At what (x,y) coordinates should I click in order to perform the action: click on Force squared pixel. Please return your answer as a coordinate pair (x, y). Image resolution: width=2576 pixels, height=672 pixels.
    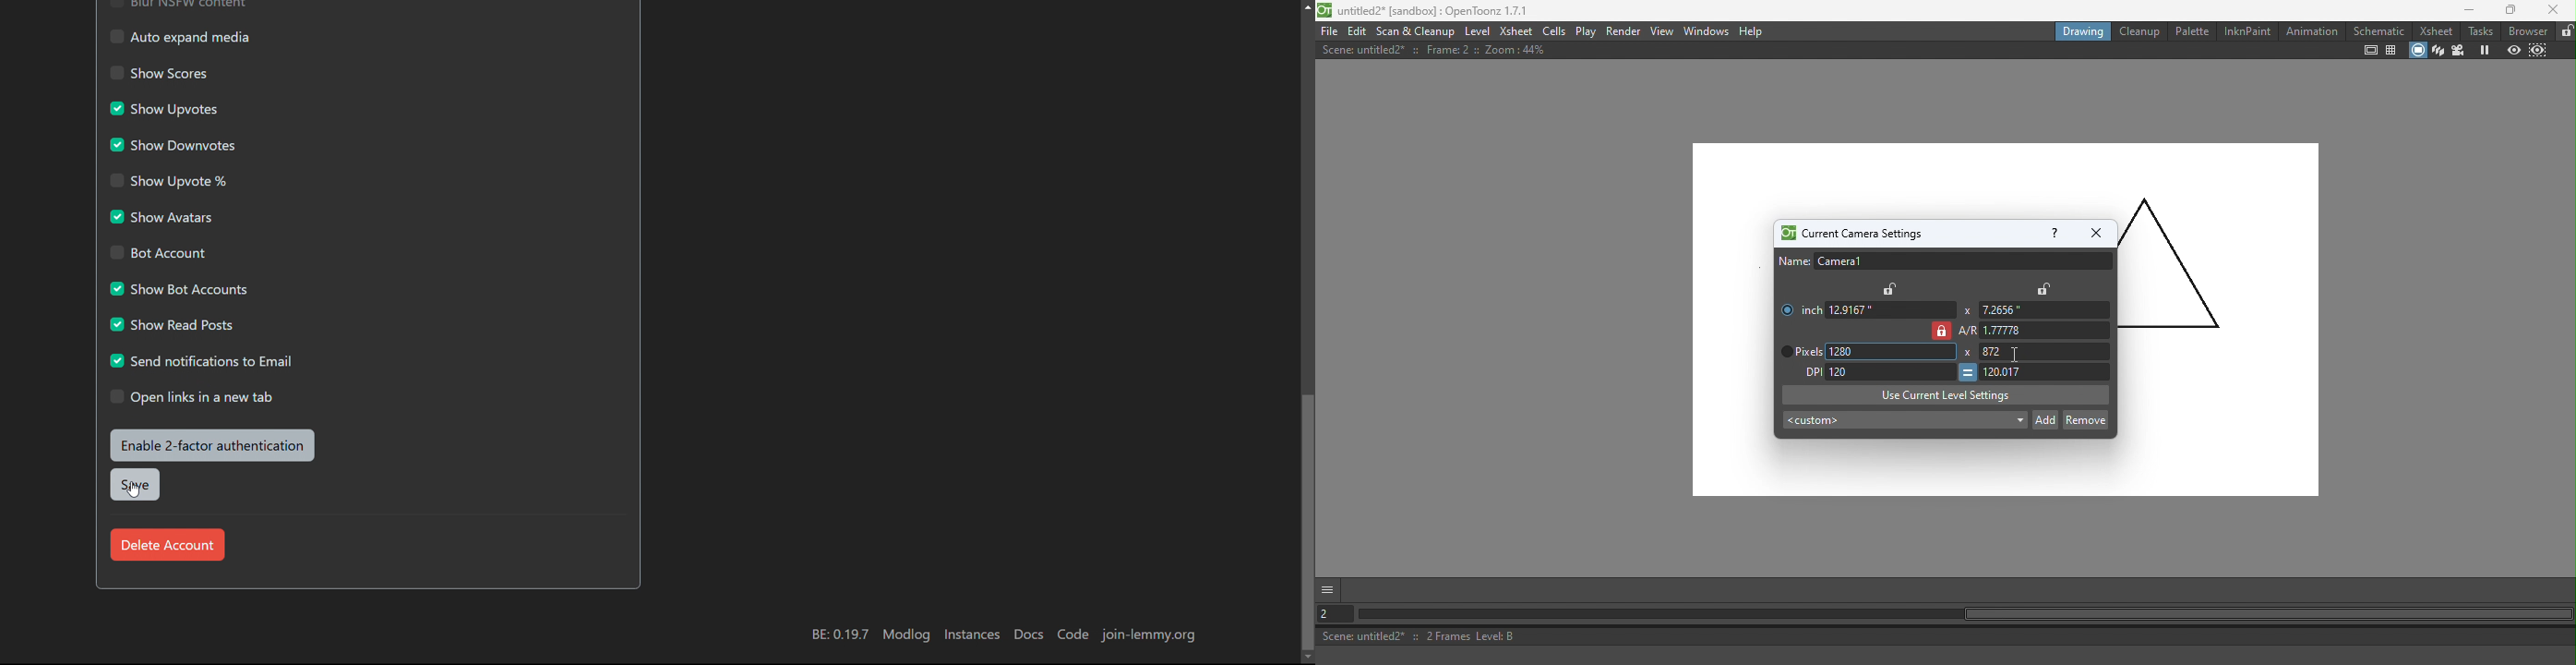
    Looking at the image, I should click on (1967, 372).